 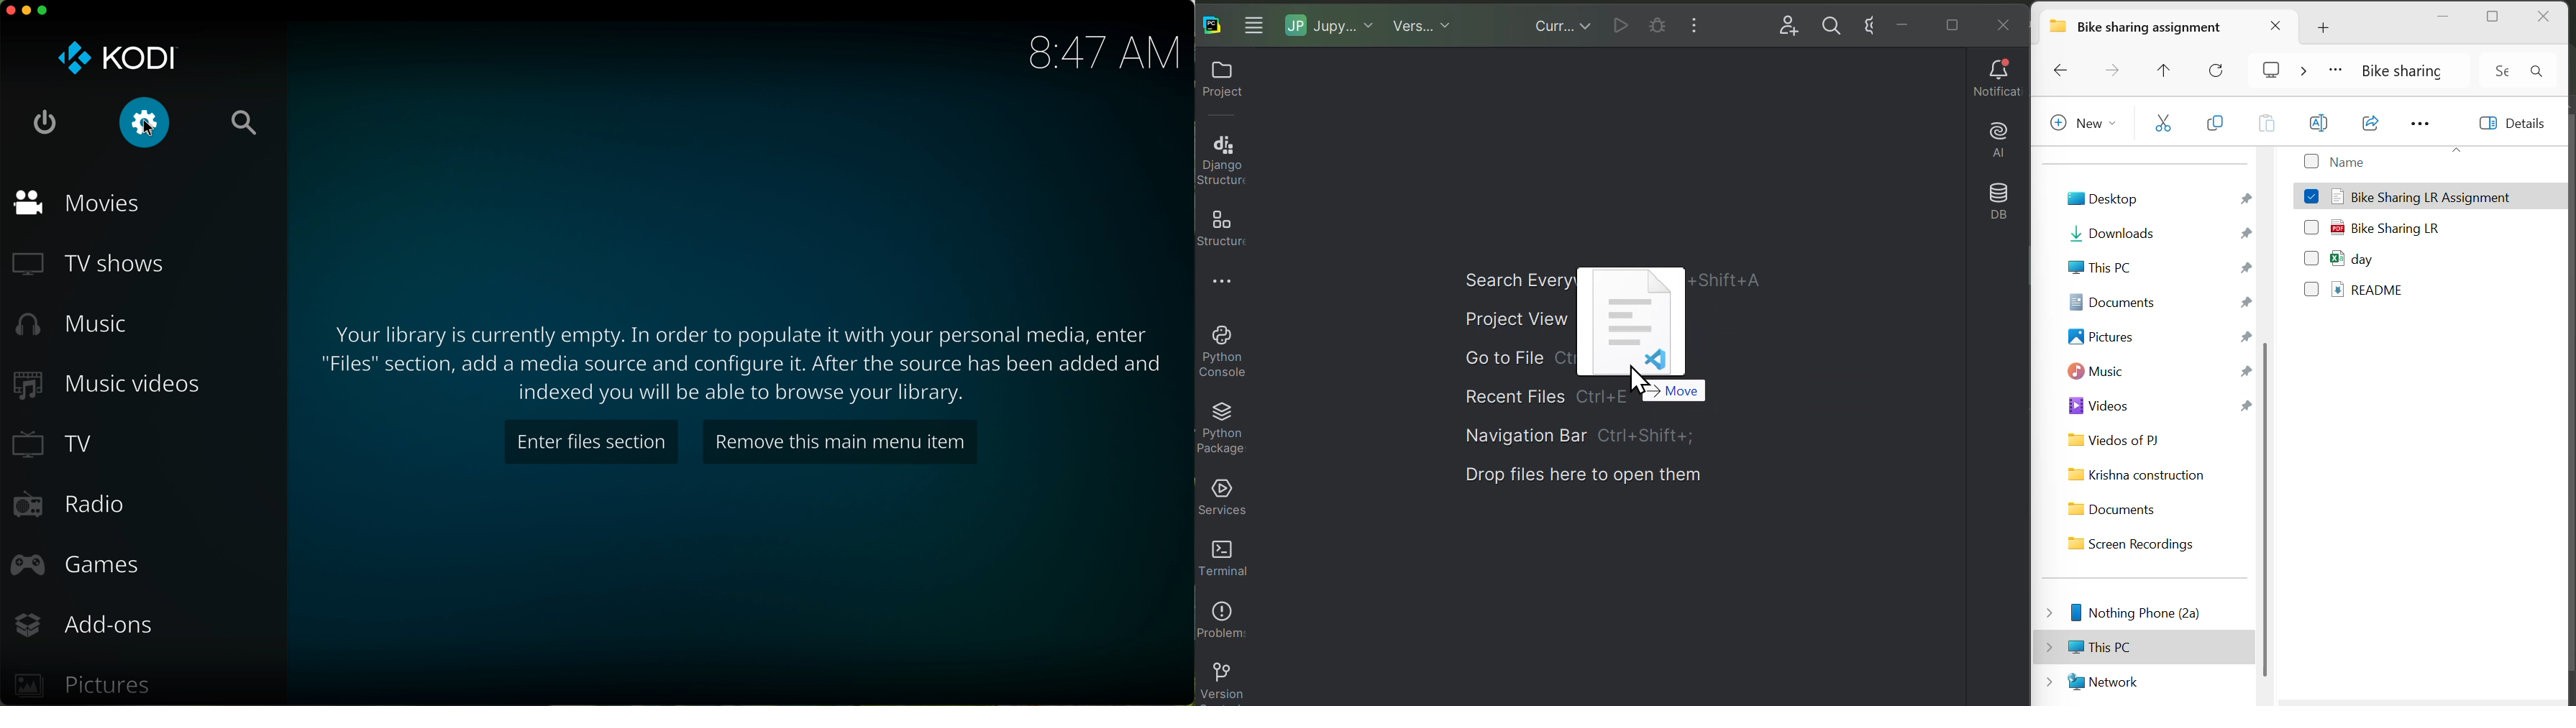 I want to click on Videos of PJ, so click(x=2160, y=439).